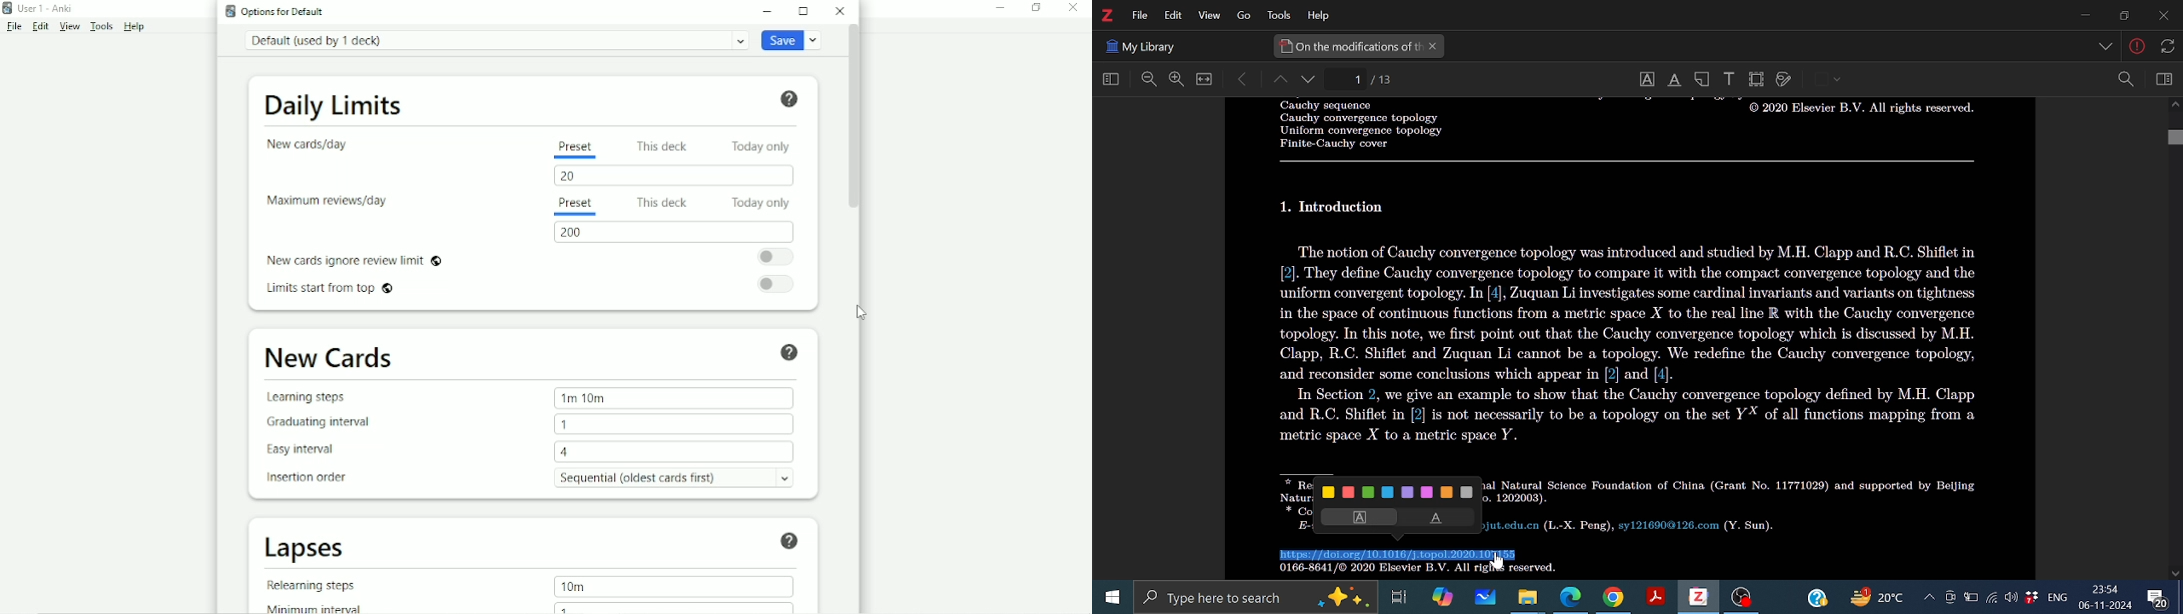 The height and width of the screenshot is (616, 2184). I want to click on Sequential (oldest cards first), so click(679, 478).